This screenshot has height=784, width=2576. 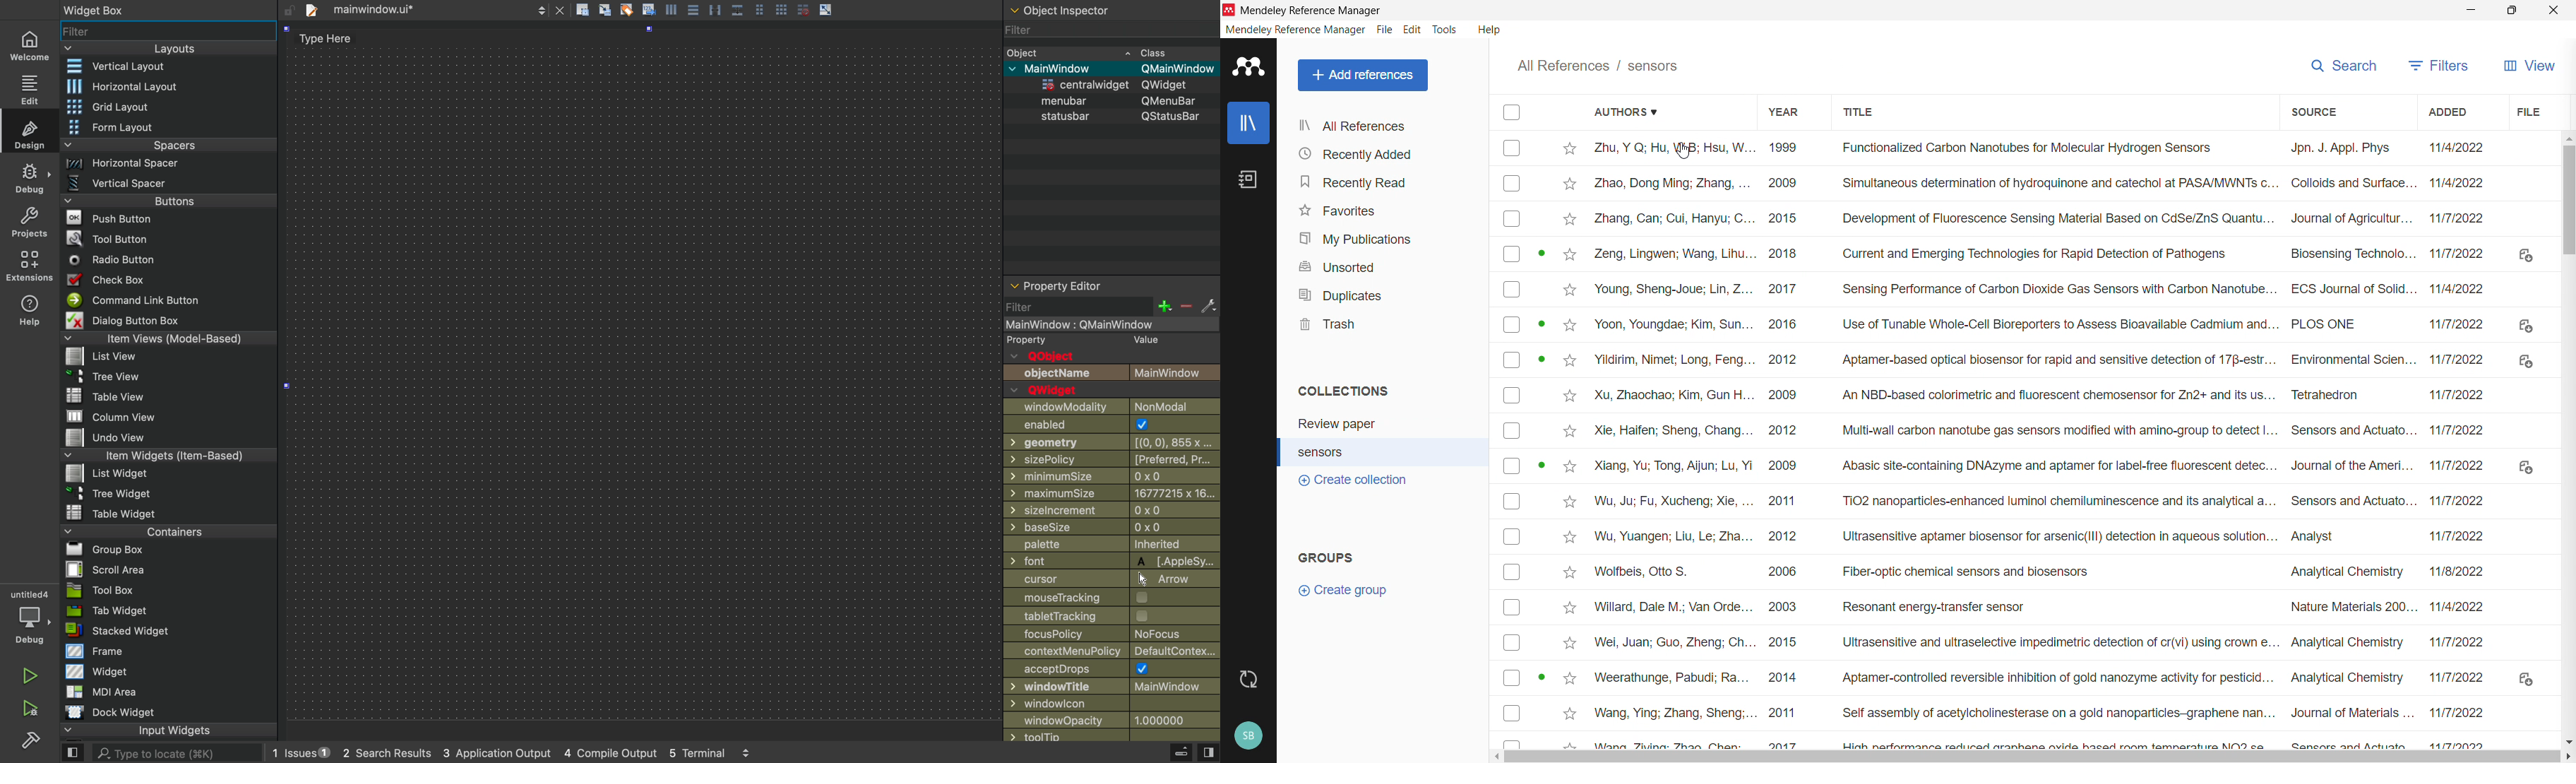 What do you see at coordinates (1541, 252) in the screenshot?
I see `PDF available` at bounding box center [1541, 252].